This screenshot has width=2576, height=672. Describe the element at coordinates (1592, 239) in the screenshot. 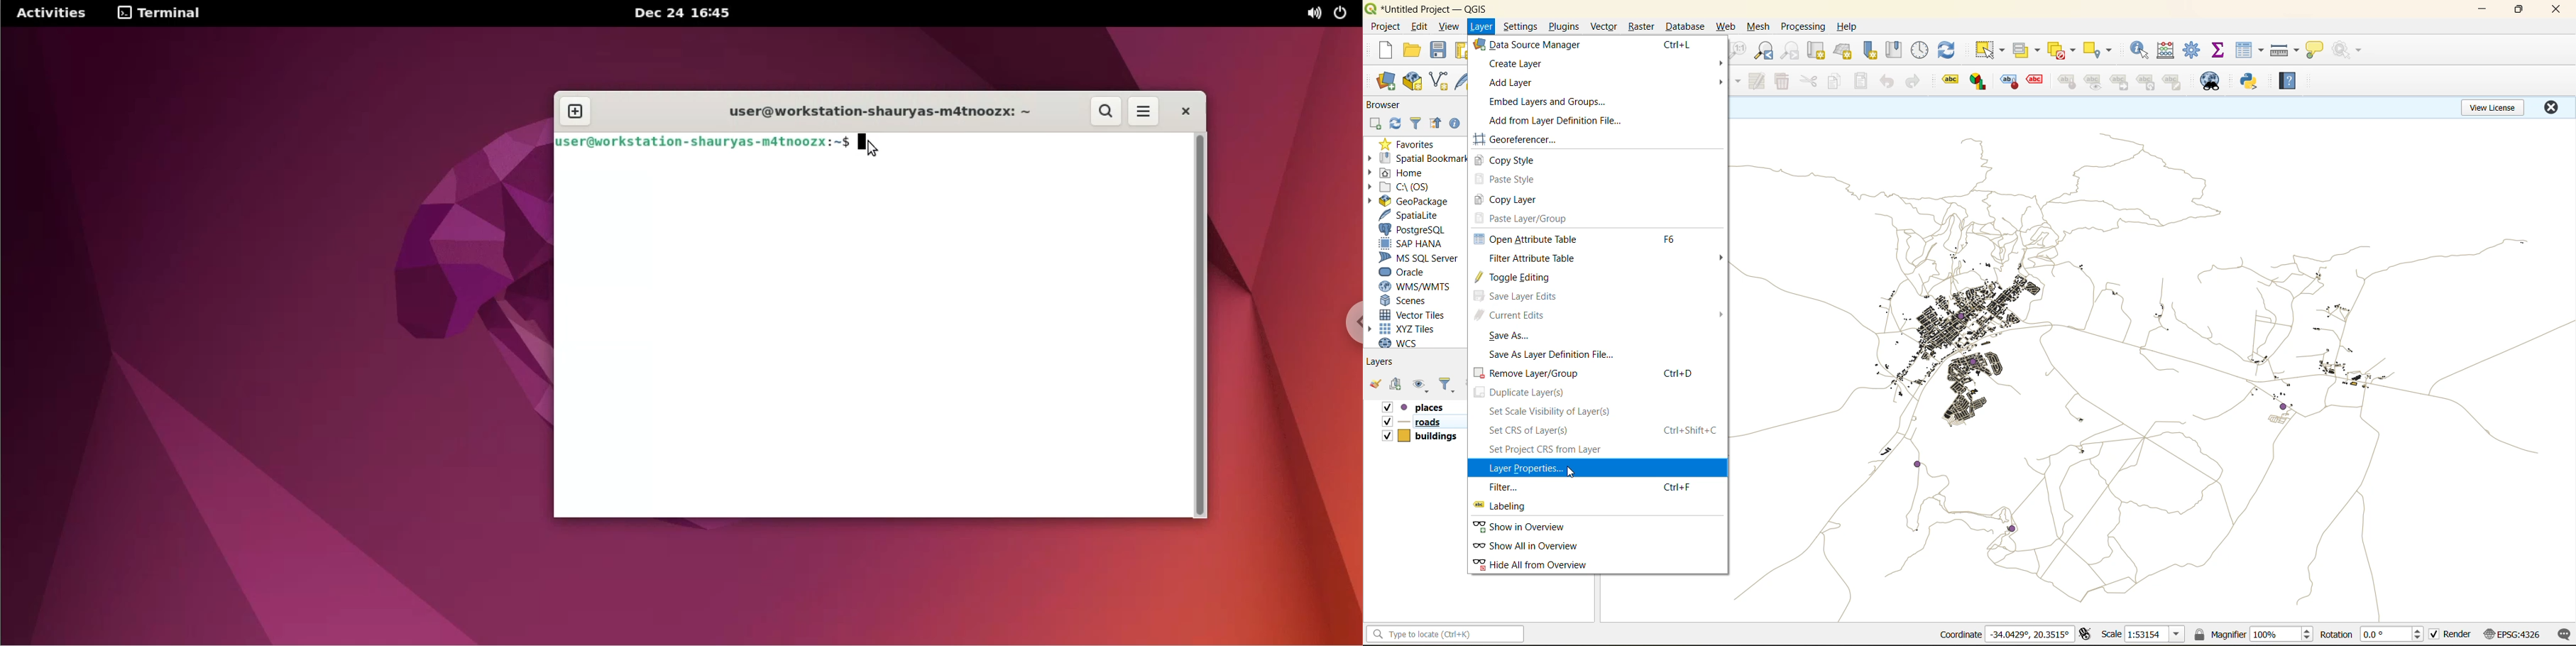

I see `open attribute table` at that location.